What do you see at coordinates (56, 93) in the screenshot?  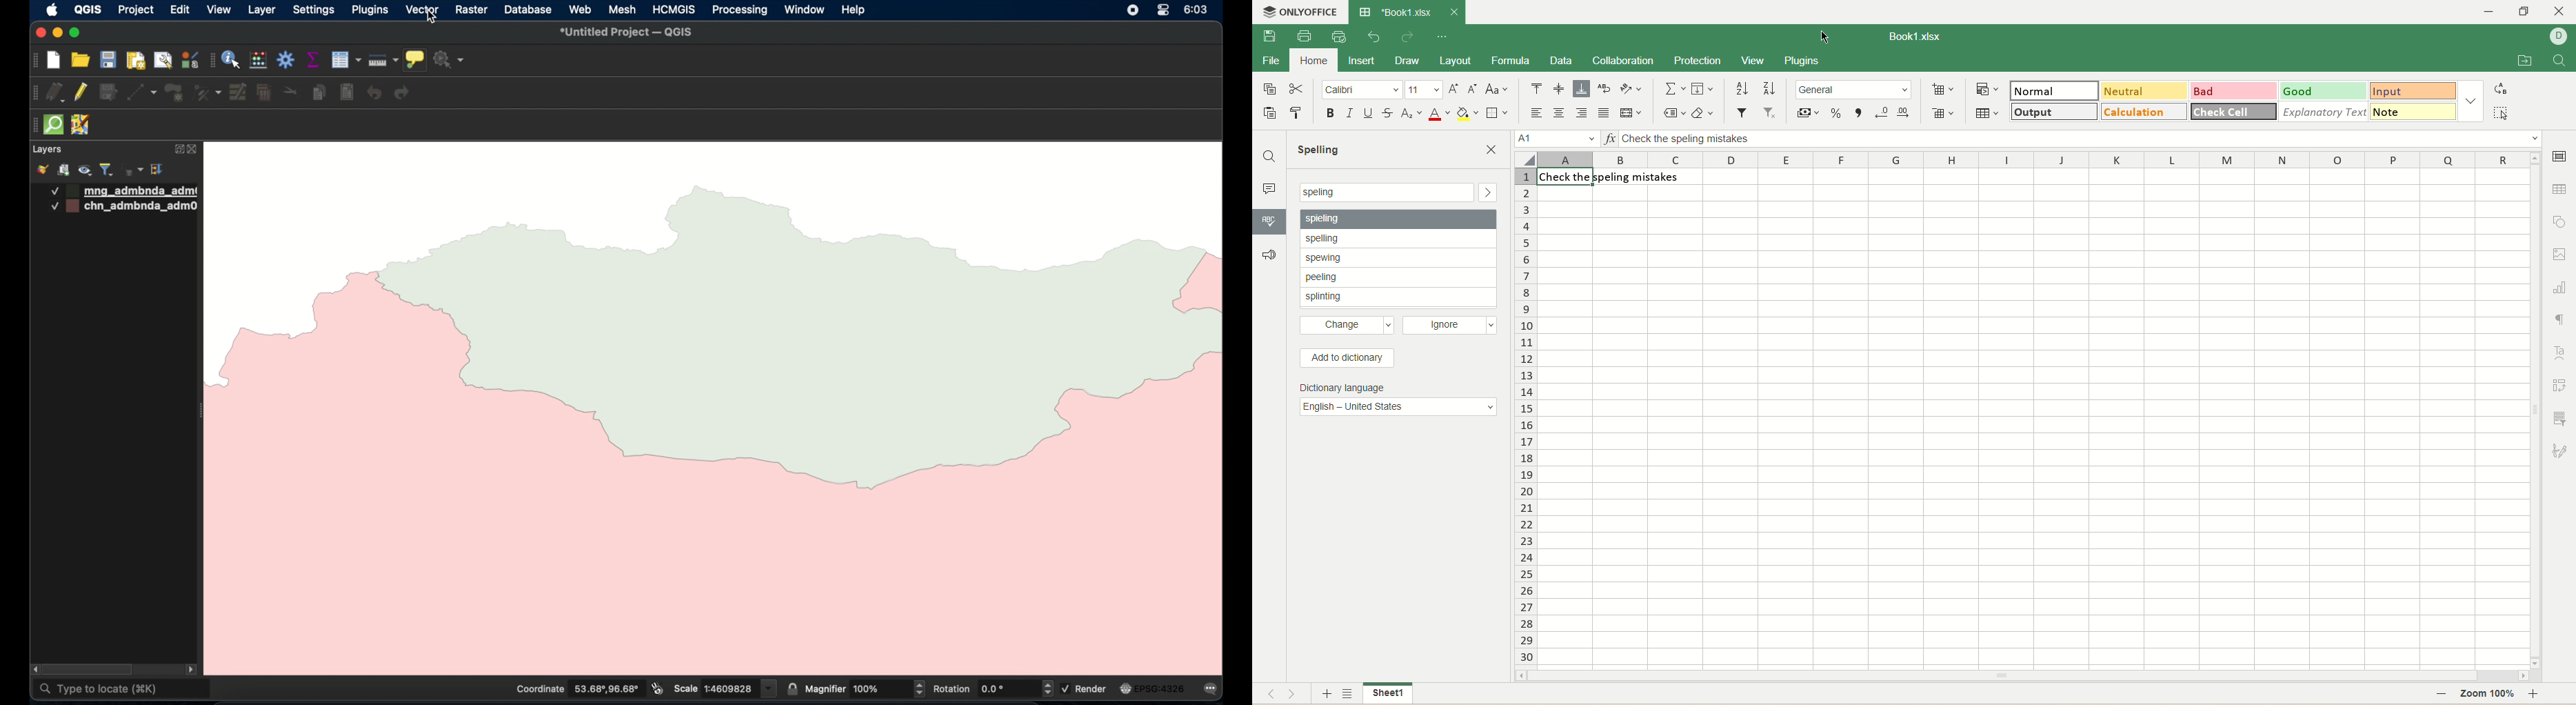 I see `current edits` at bounding box center [56, 93].